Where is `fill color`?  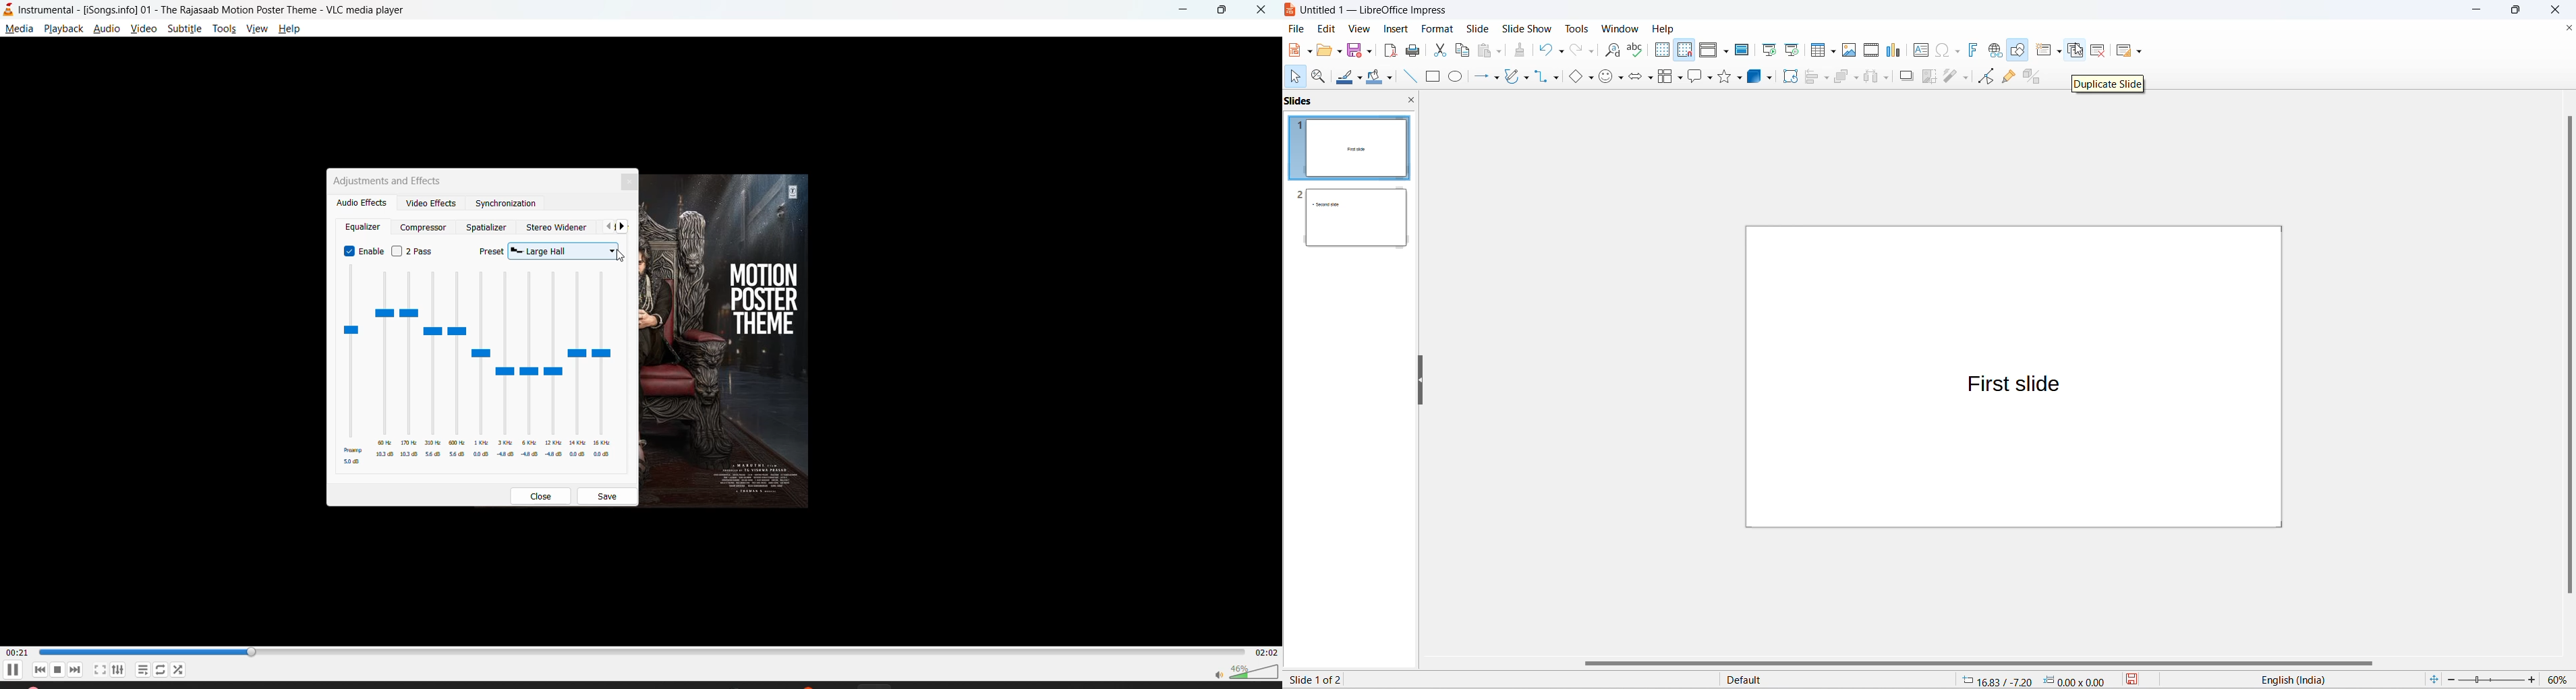 fill color is located at coordinates (1375, 76).